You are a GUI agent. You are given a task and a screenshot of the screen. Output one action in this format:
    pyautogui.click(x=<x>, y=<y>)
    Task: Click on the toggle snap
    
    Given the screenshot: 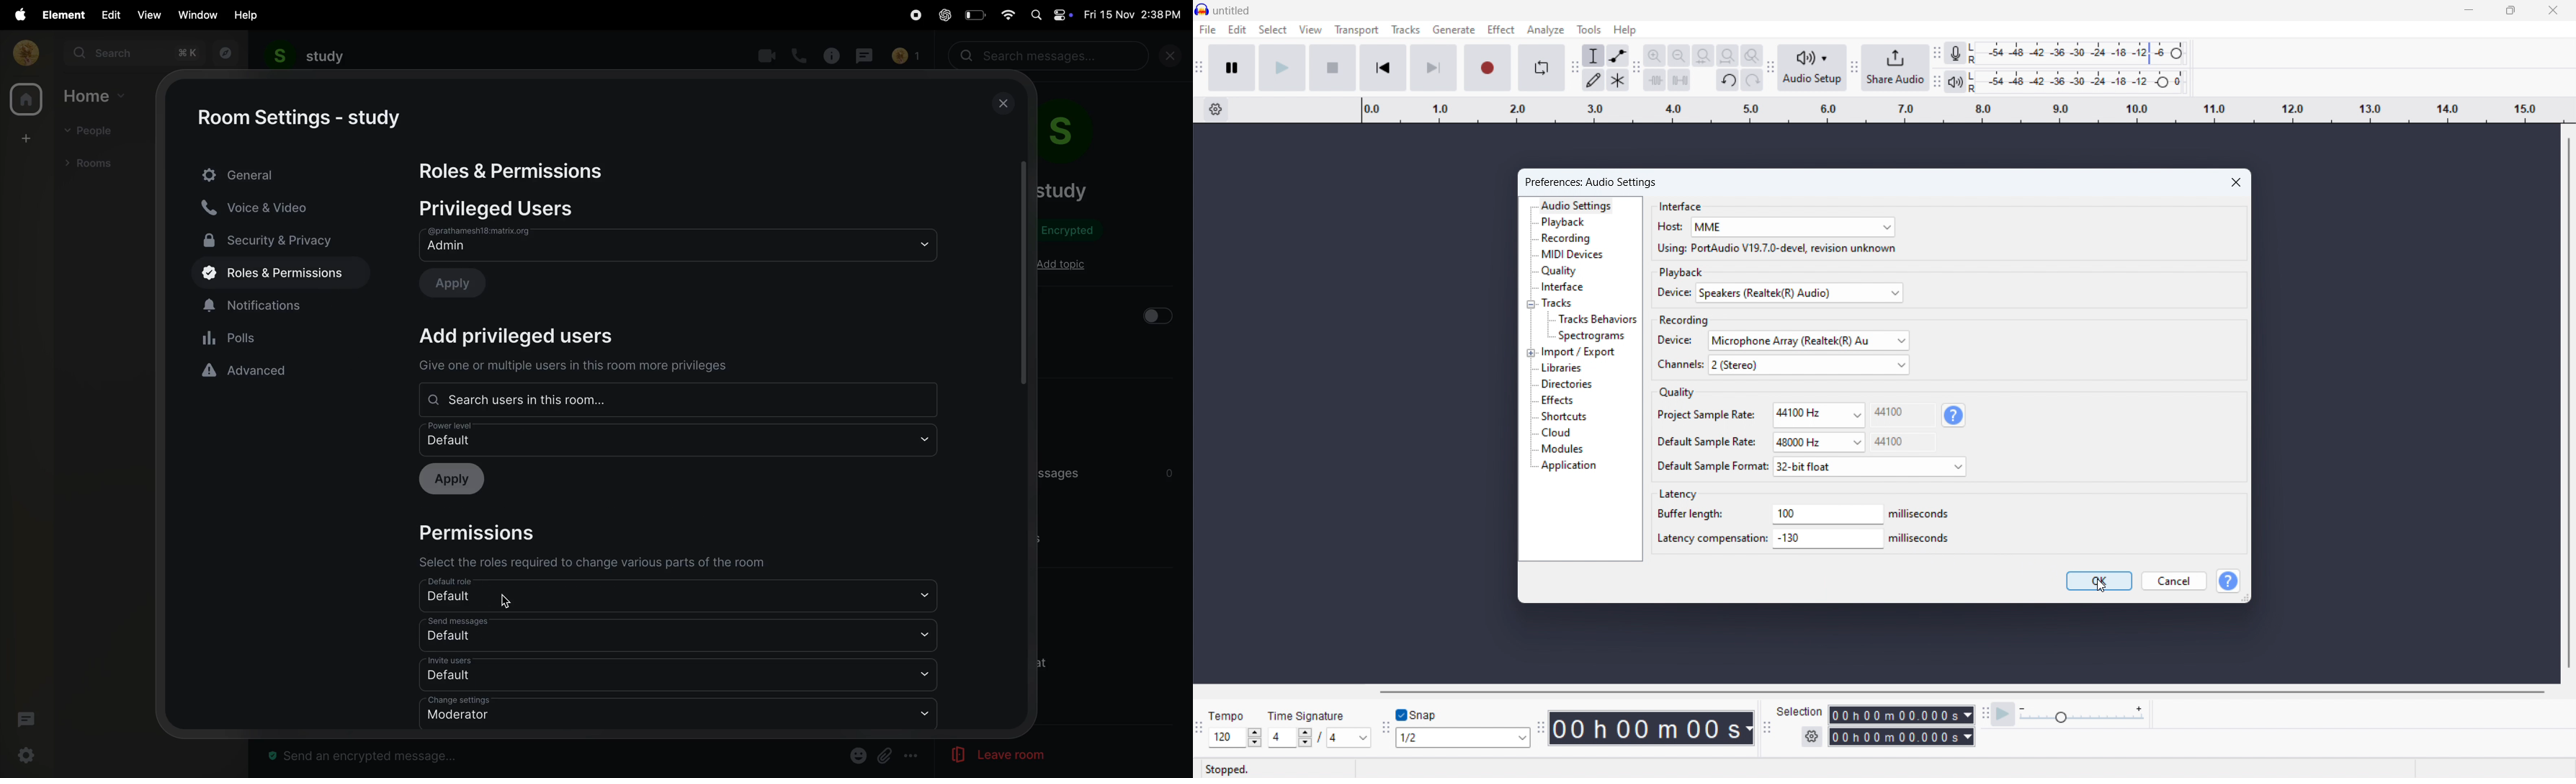 What is the action you would take?
    pyautogui.click(x=1417, y=715)
    